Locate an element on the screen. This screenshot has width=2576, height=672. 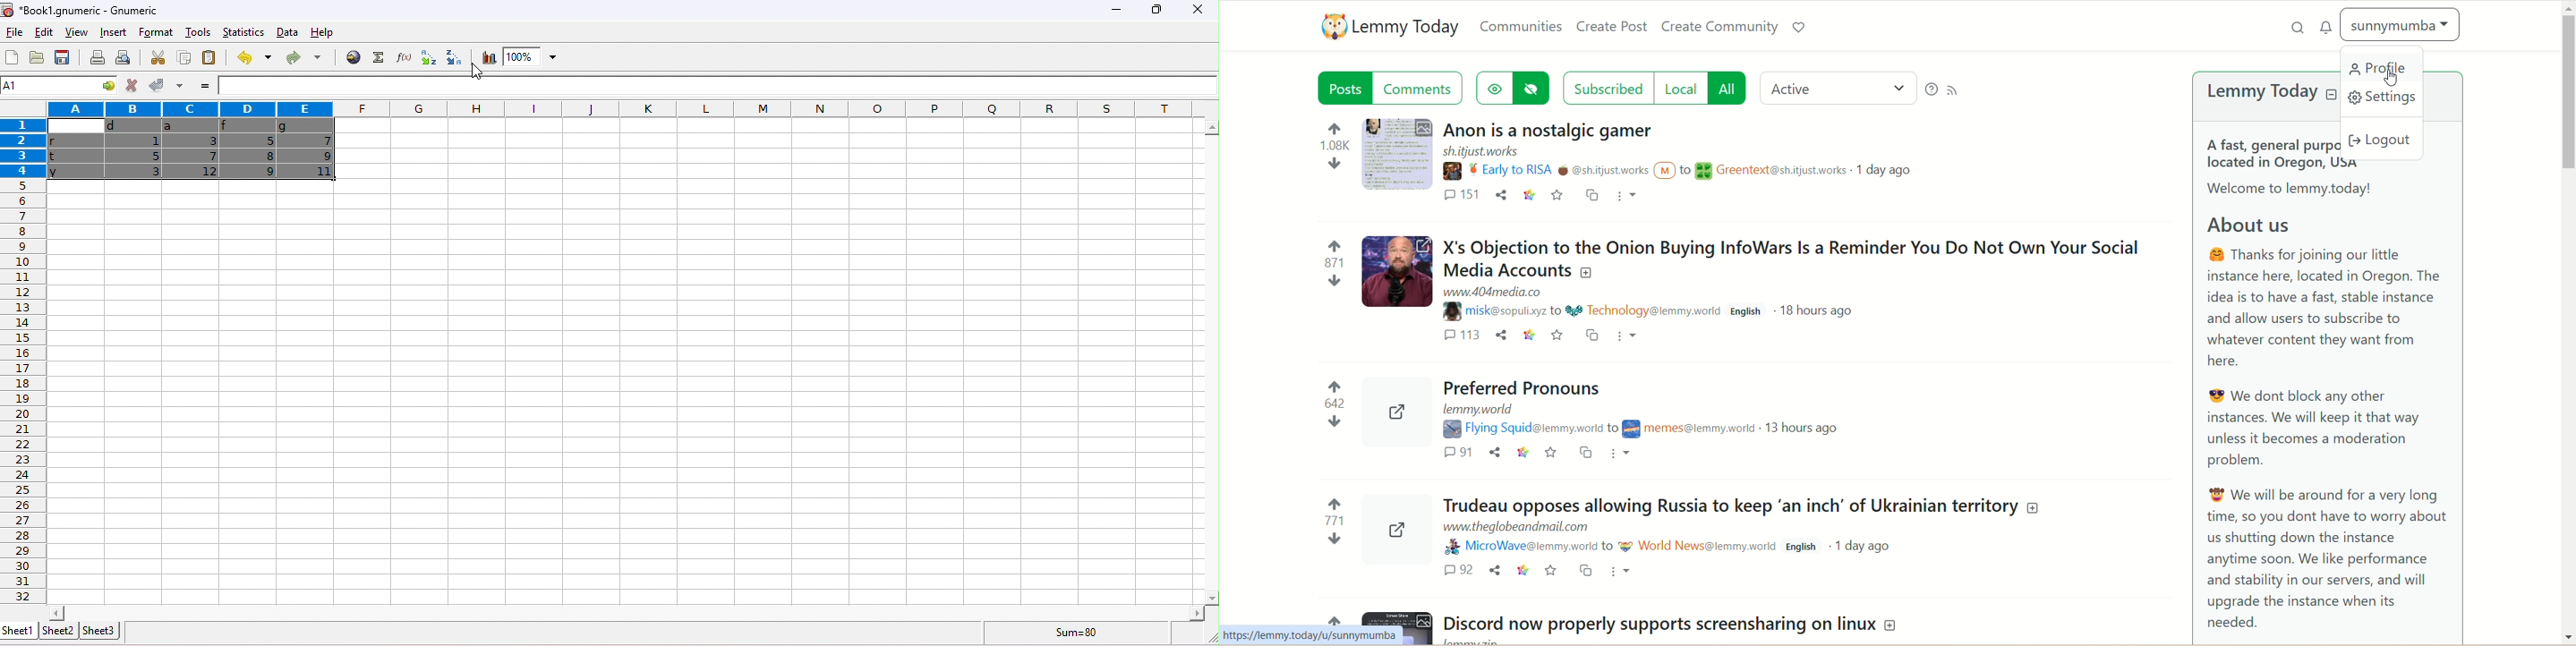
paste is located at coordinates (209, 56).